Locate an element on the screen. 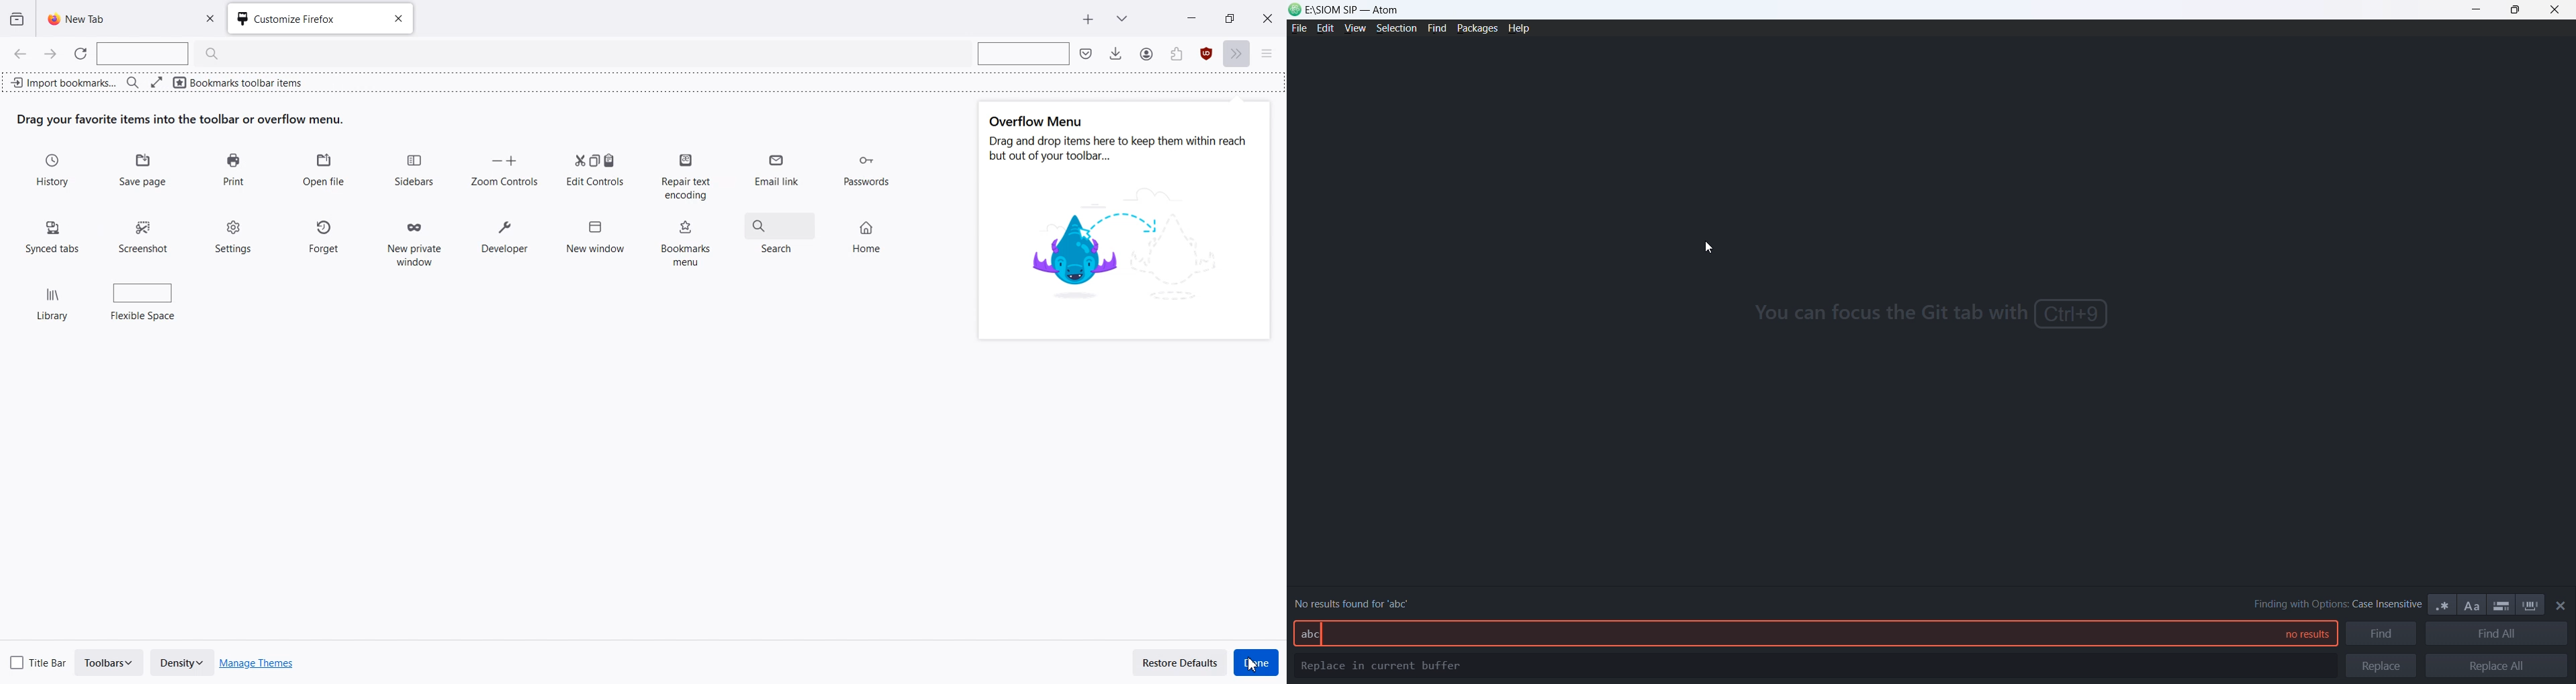  Repair text encoding is located at coordinates (685, 174).